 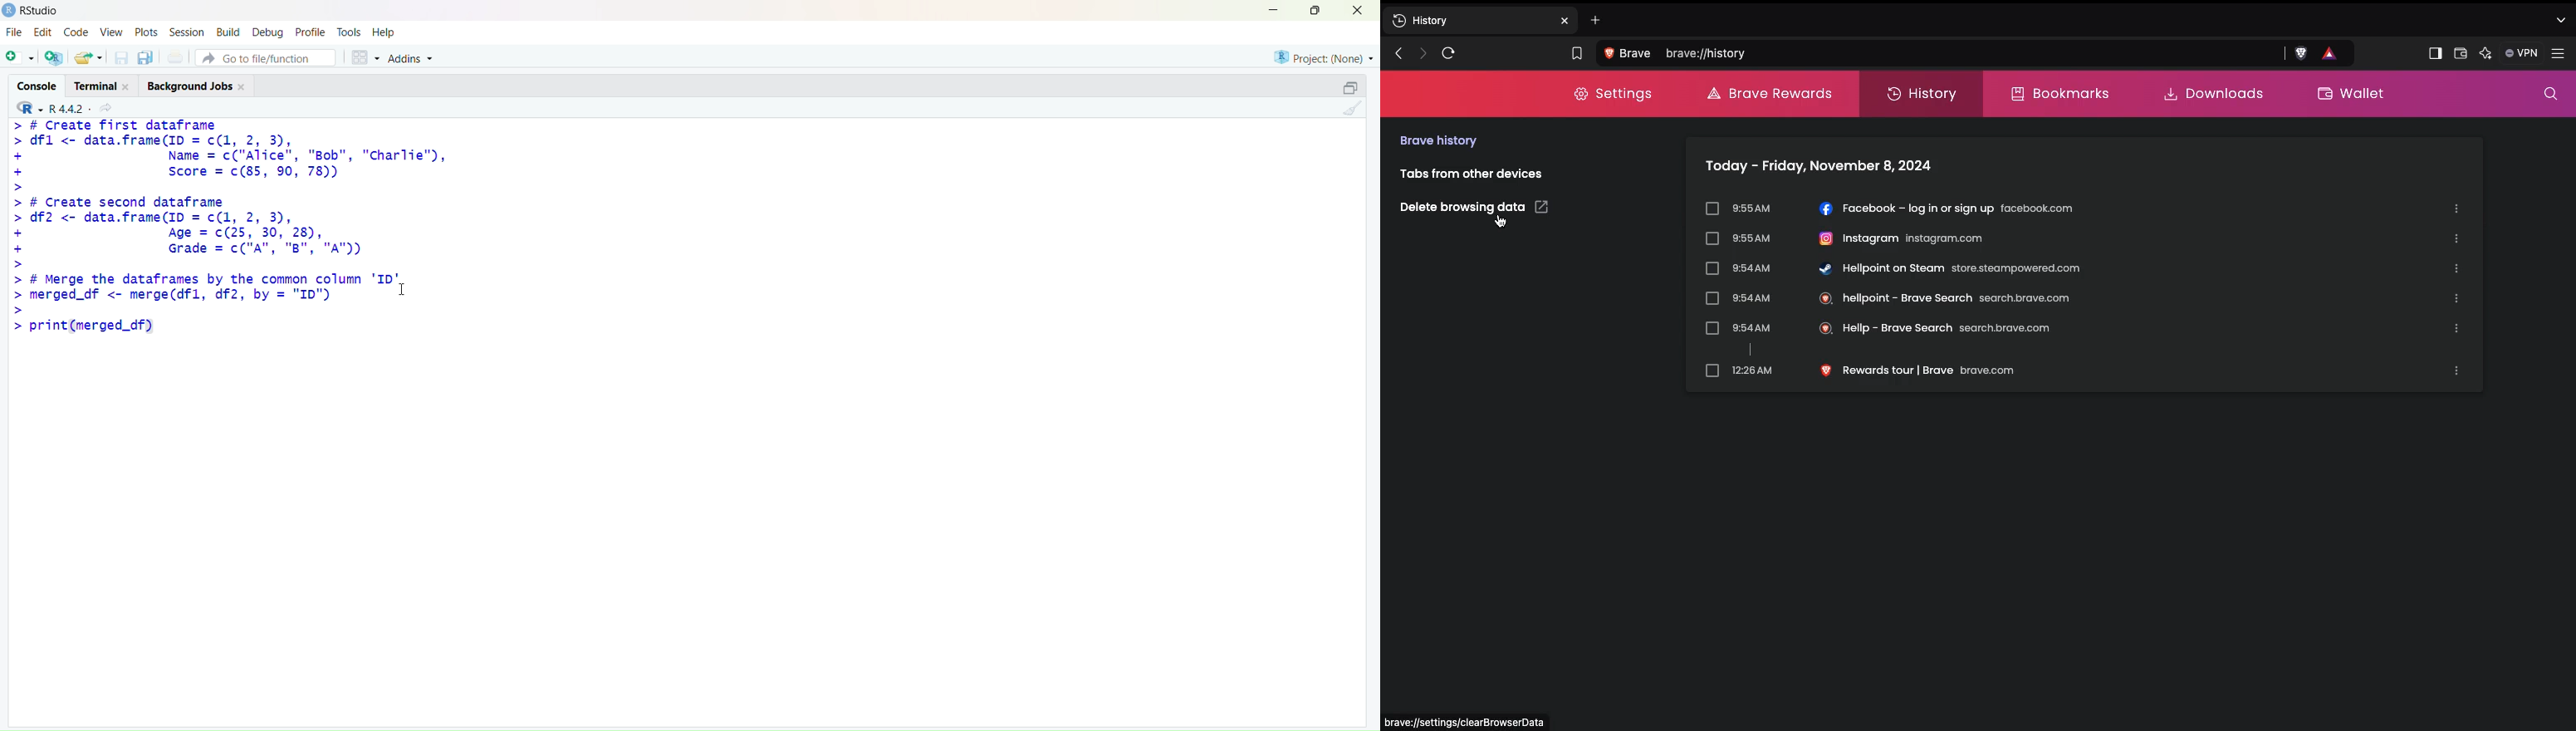 I want to click on Terminal, so click(x=105, y=84).